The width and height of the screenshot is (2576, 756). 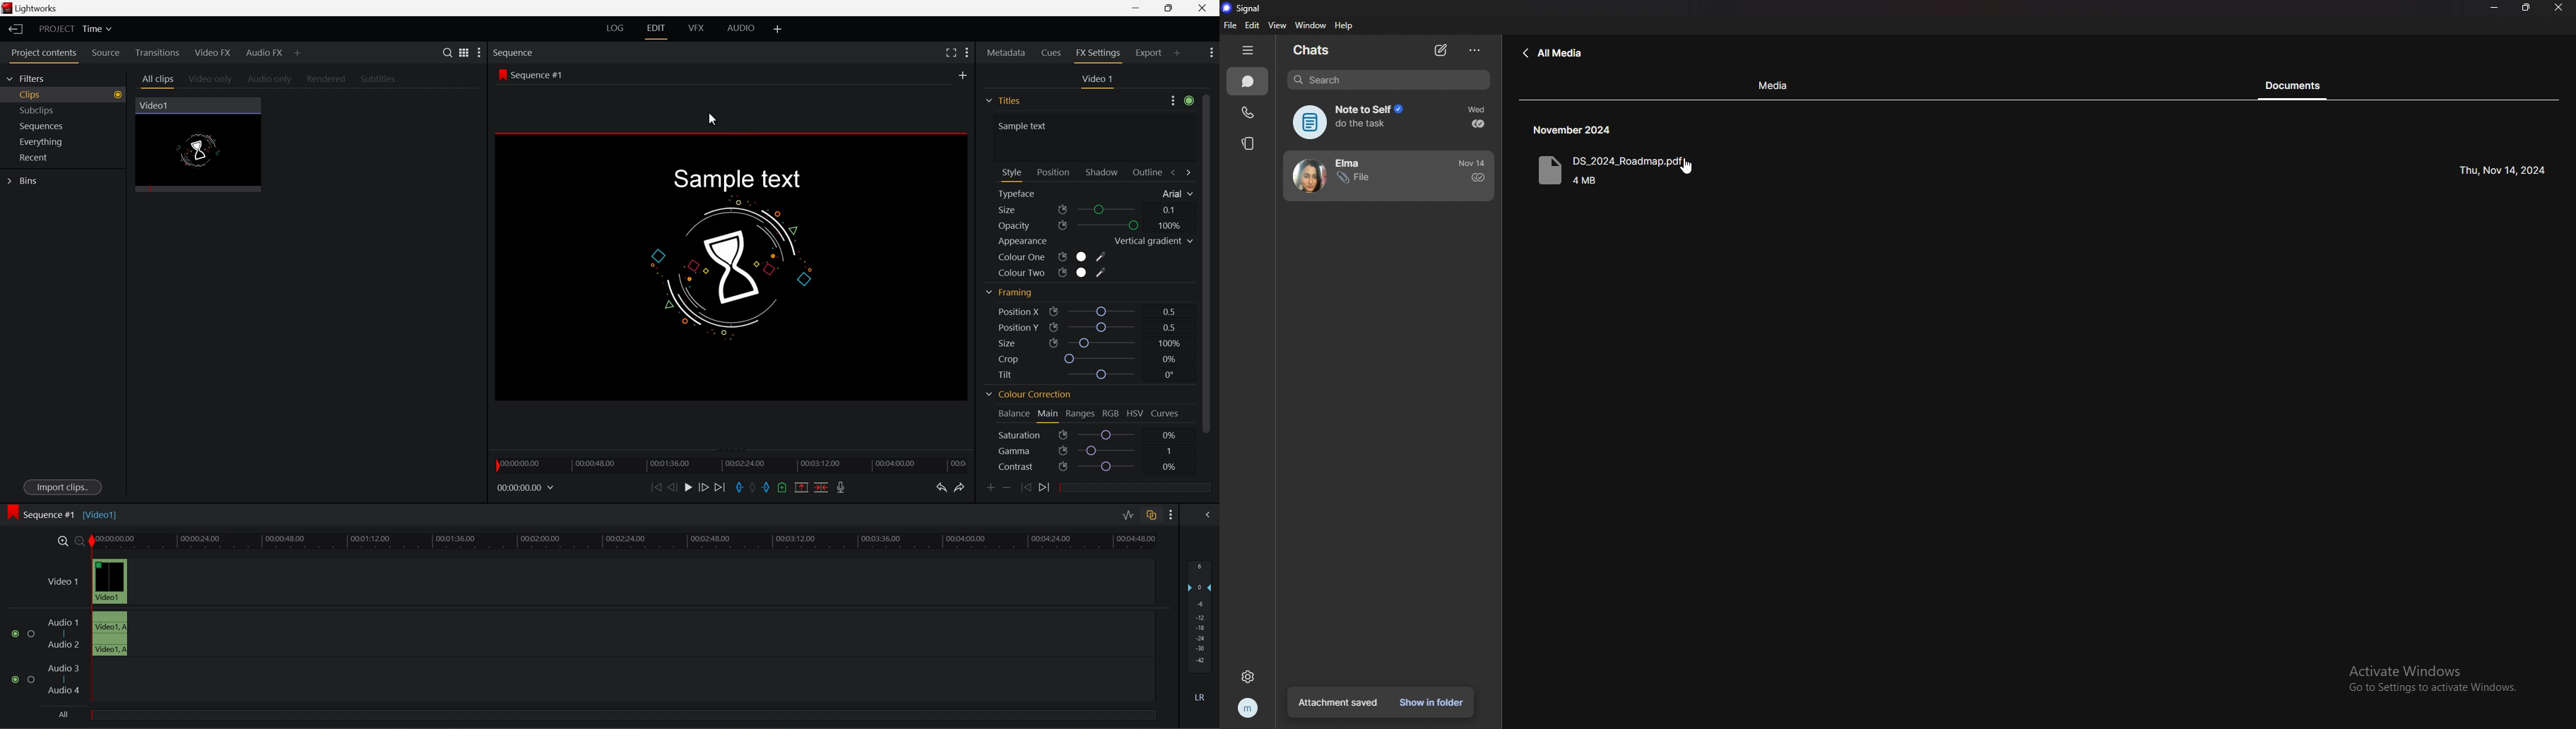 What do you see at coordinates (1203, 697) in the screenshot?
I see `mute` at bounding box center [1203, 697].